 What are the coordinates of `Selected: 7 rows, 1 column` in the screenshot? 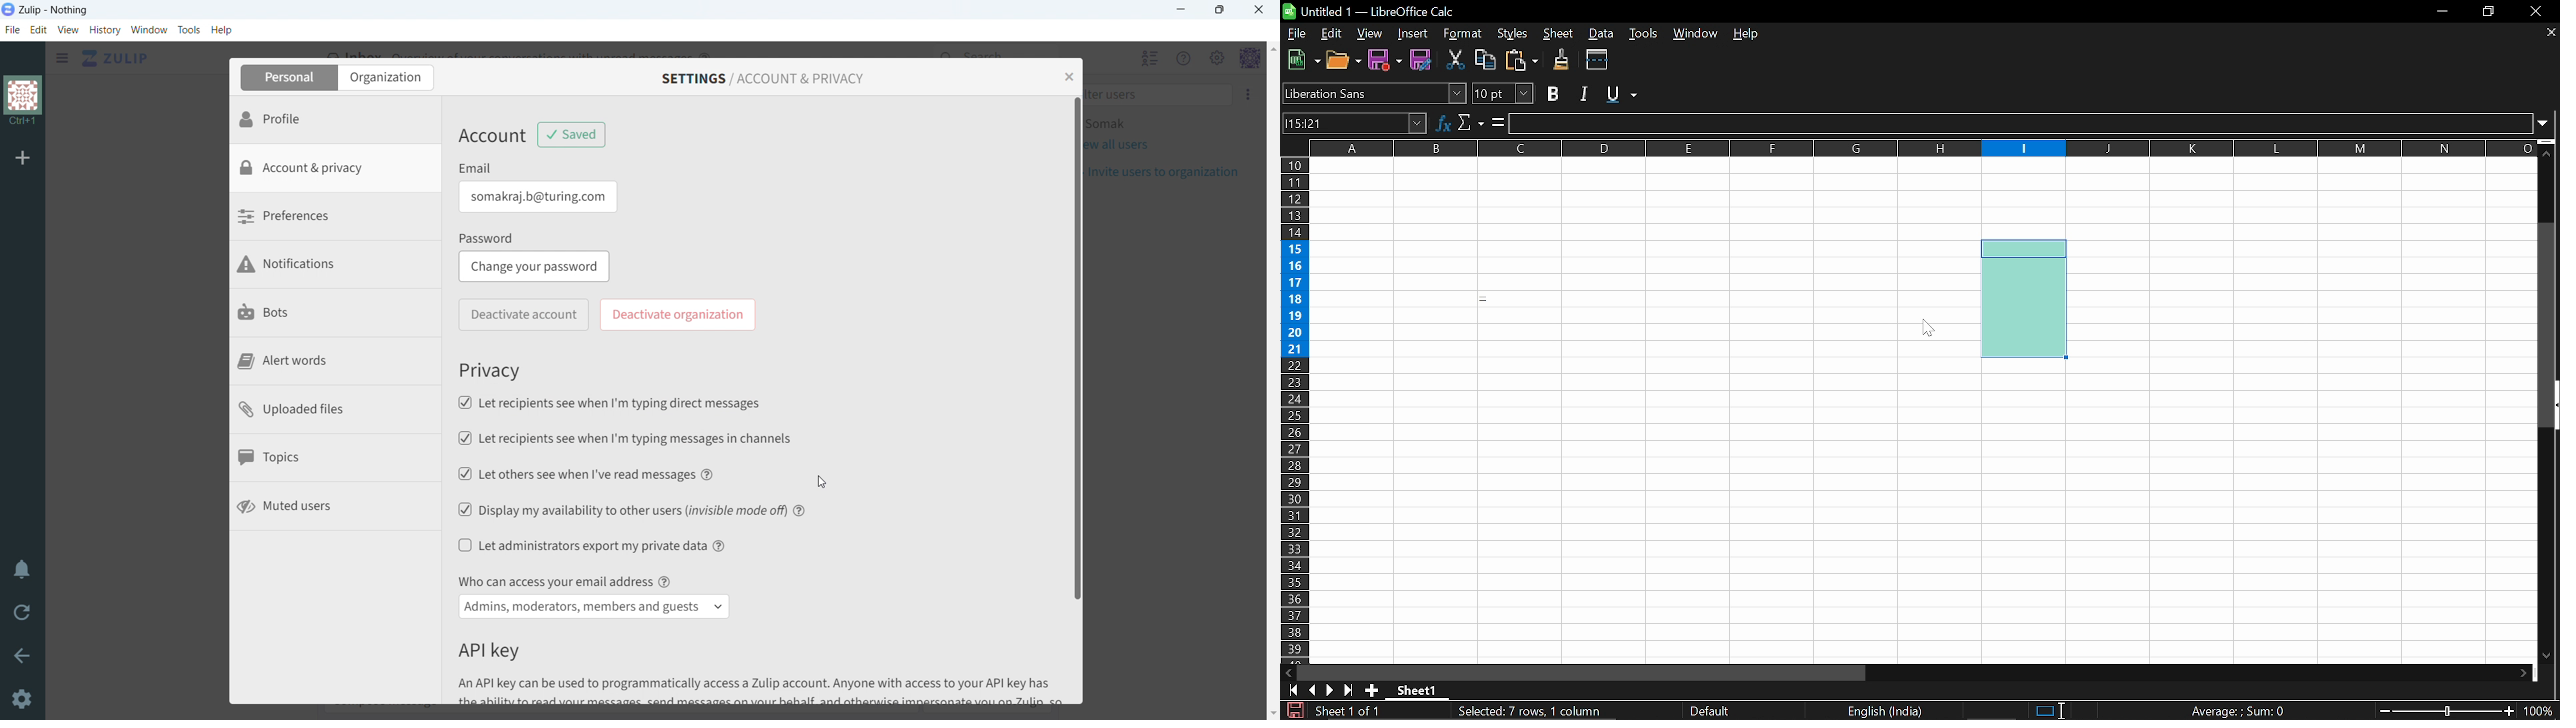 It's located at (1533, 711).